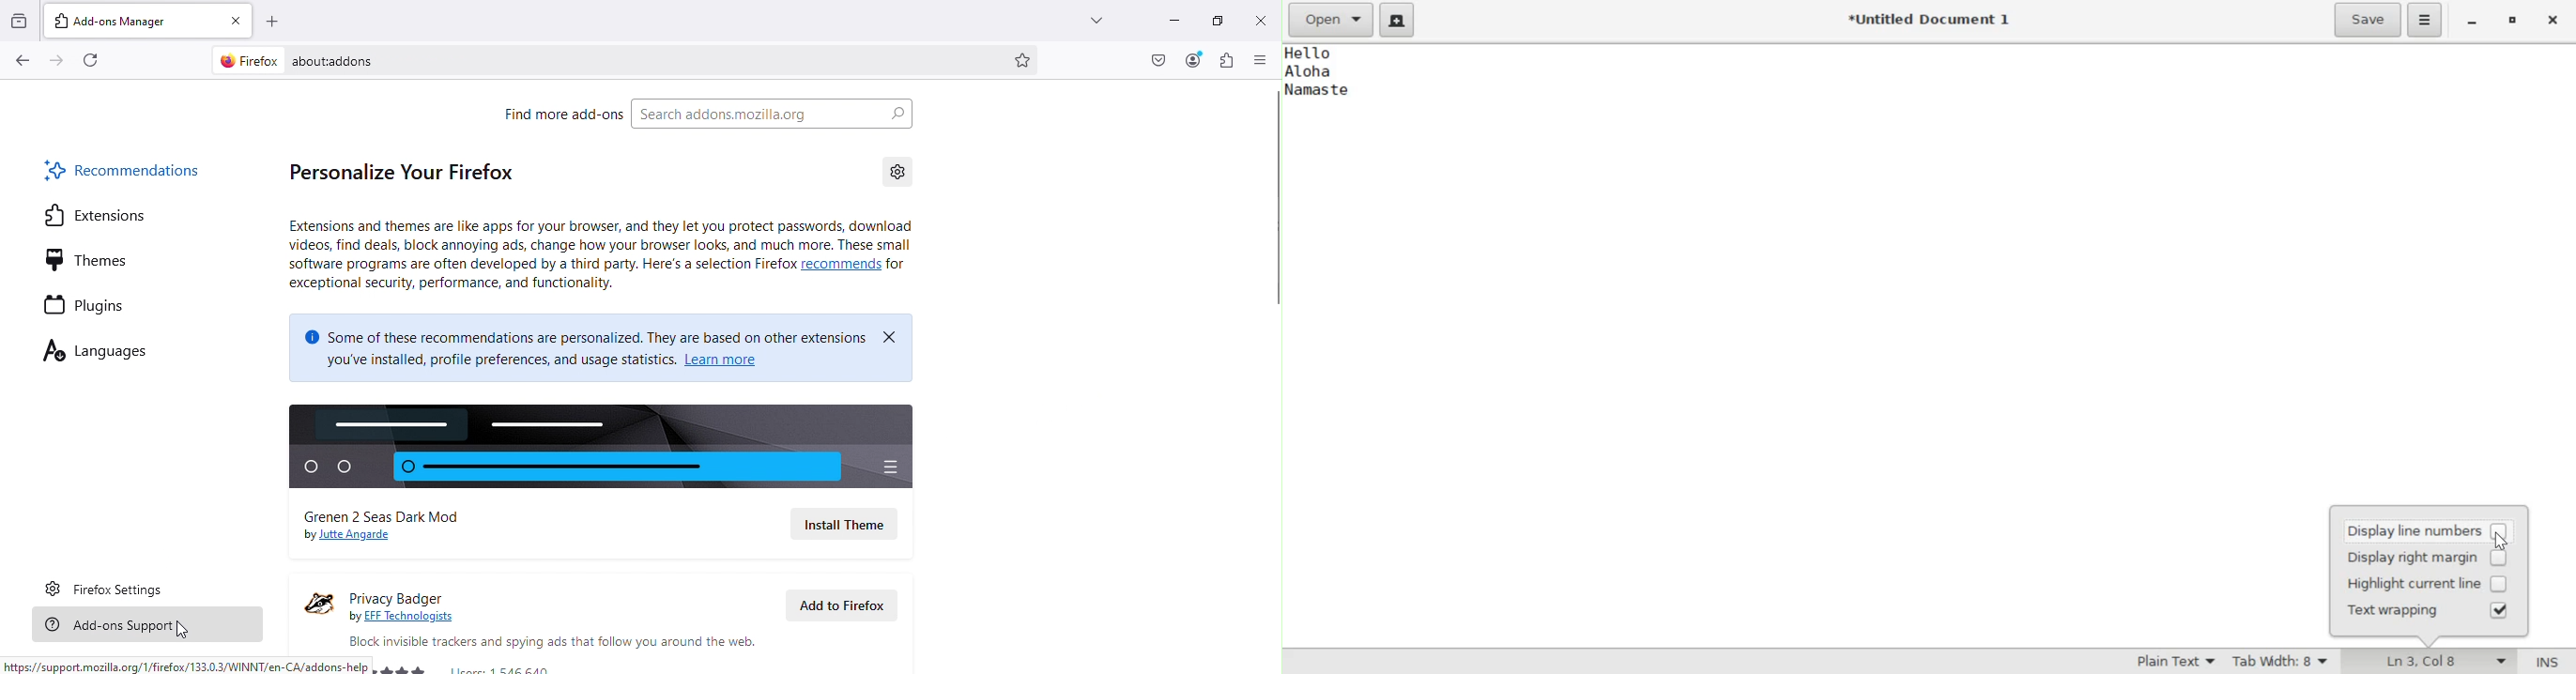  Describe the element at coordinates (1274, 198) in the screenshot. I see `vertical scrollbar` at that location.